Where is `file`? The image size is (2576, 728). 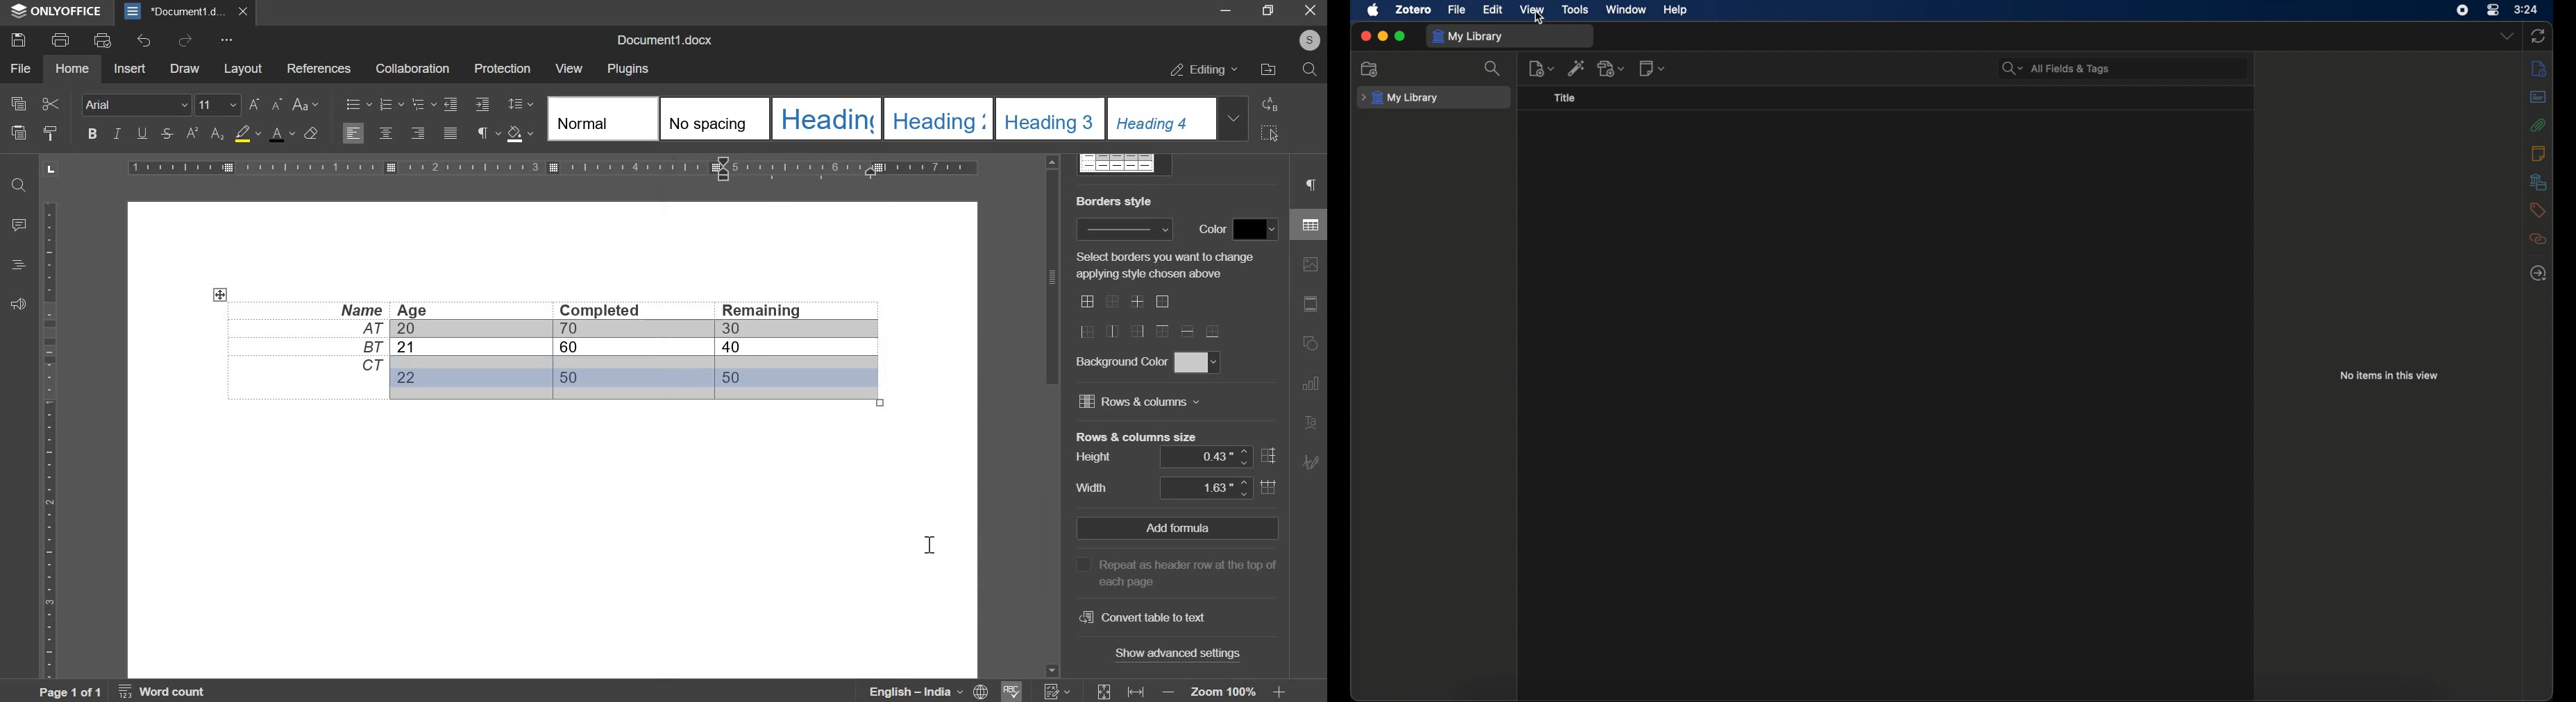 file is located at coordinates (1457, 10).